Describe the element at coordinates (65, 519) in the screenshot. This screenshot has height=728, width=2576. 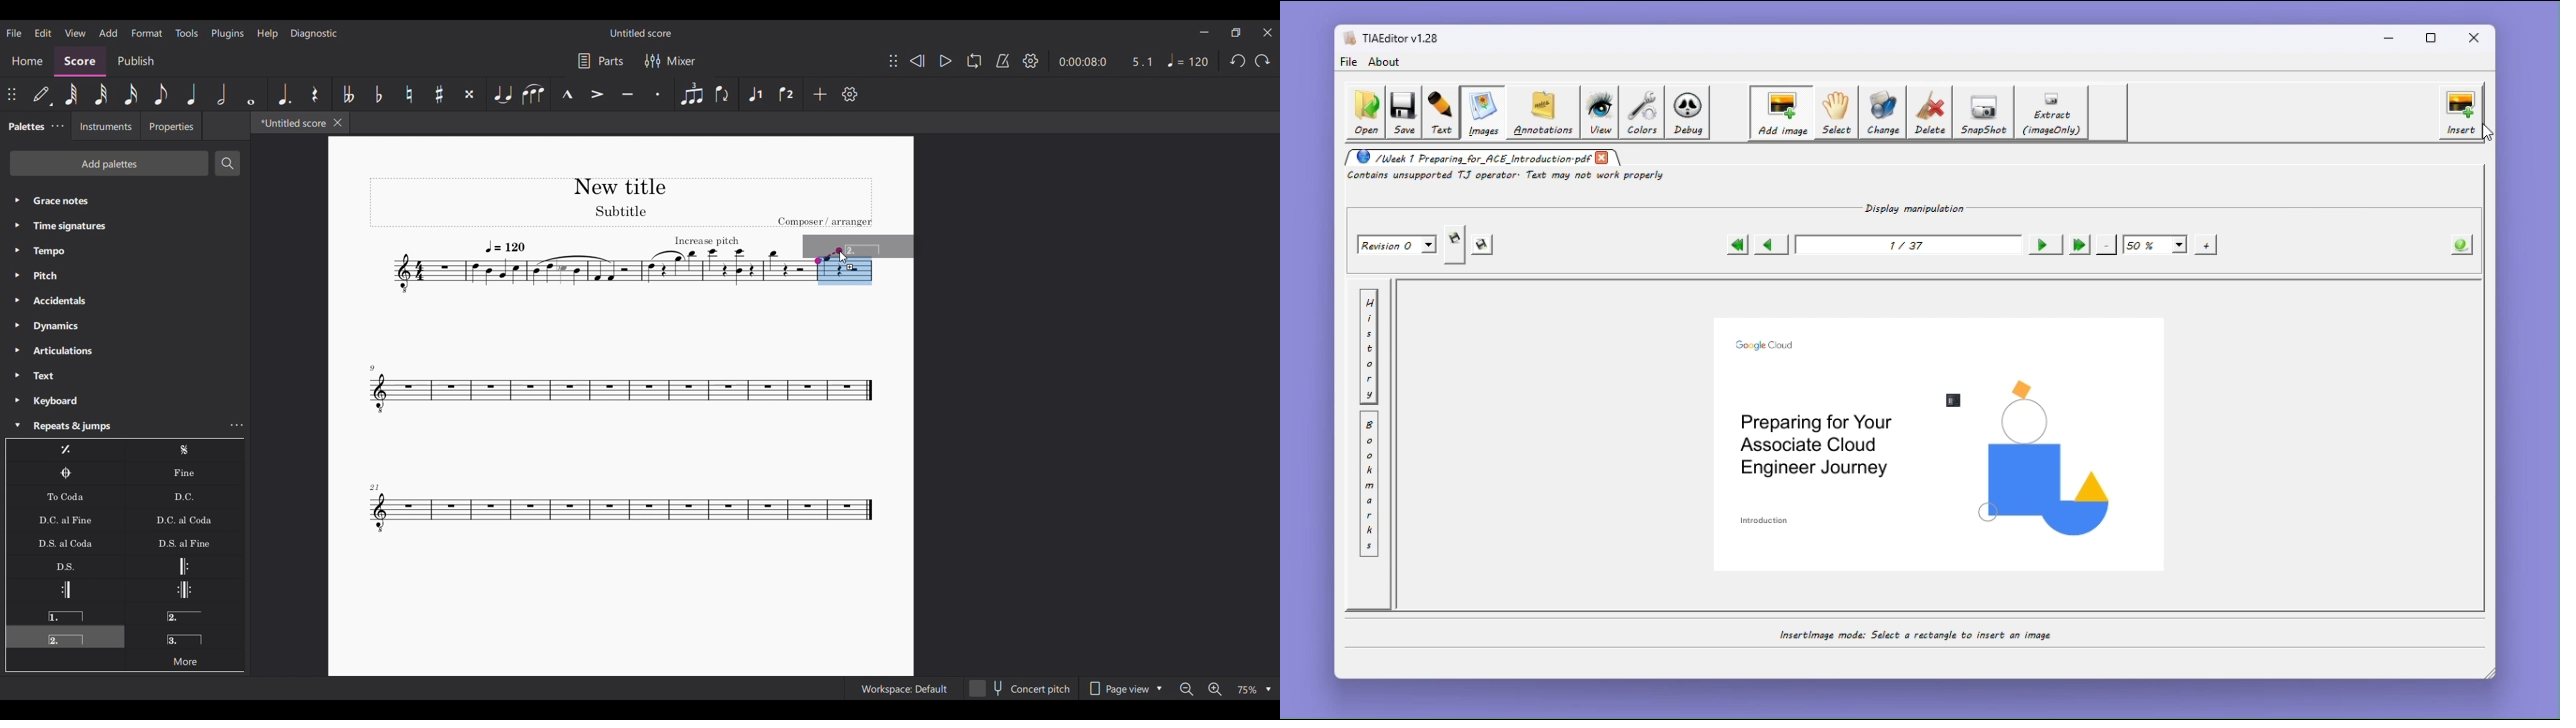
I see `D.C. al Fine` at that location.